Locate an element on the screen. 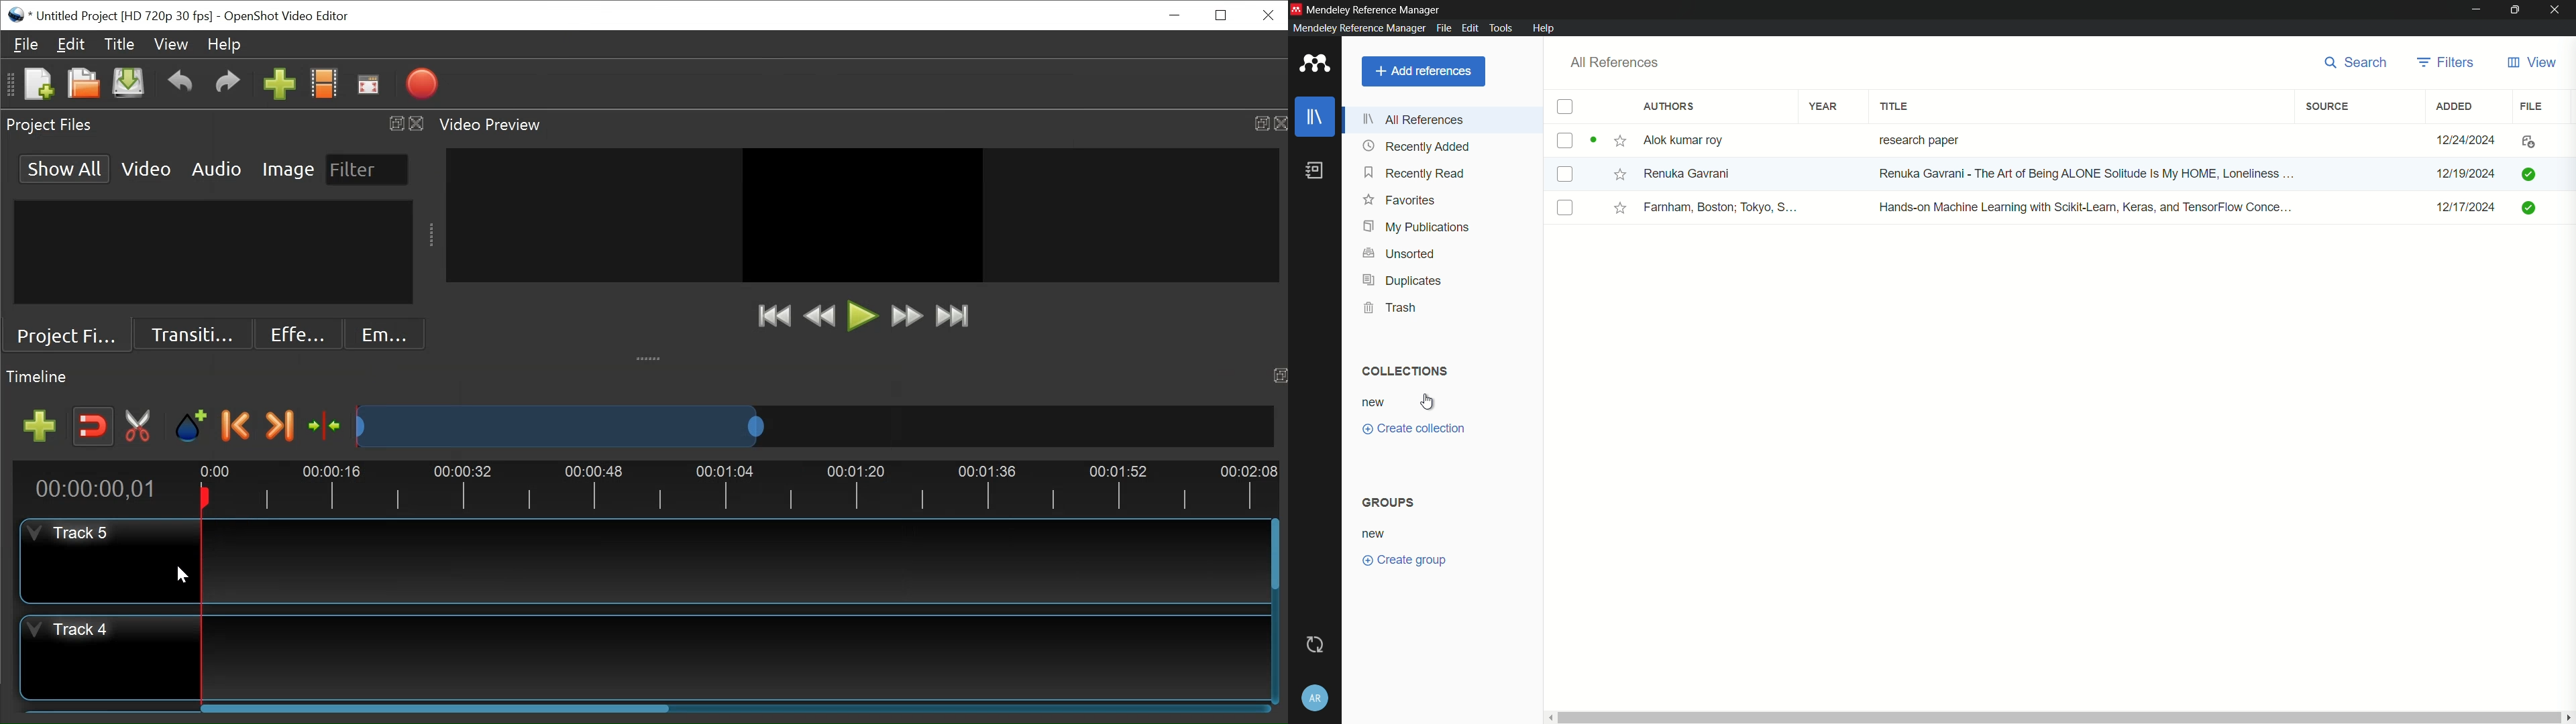 Image resolution: width=2576 pixels, height=728 pixels. File added is located at coordinates (2531, 174).